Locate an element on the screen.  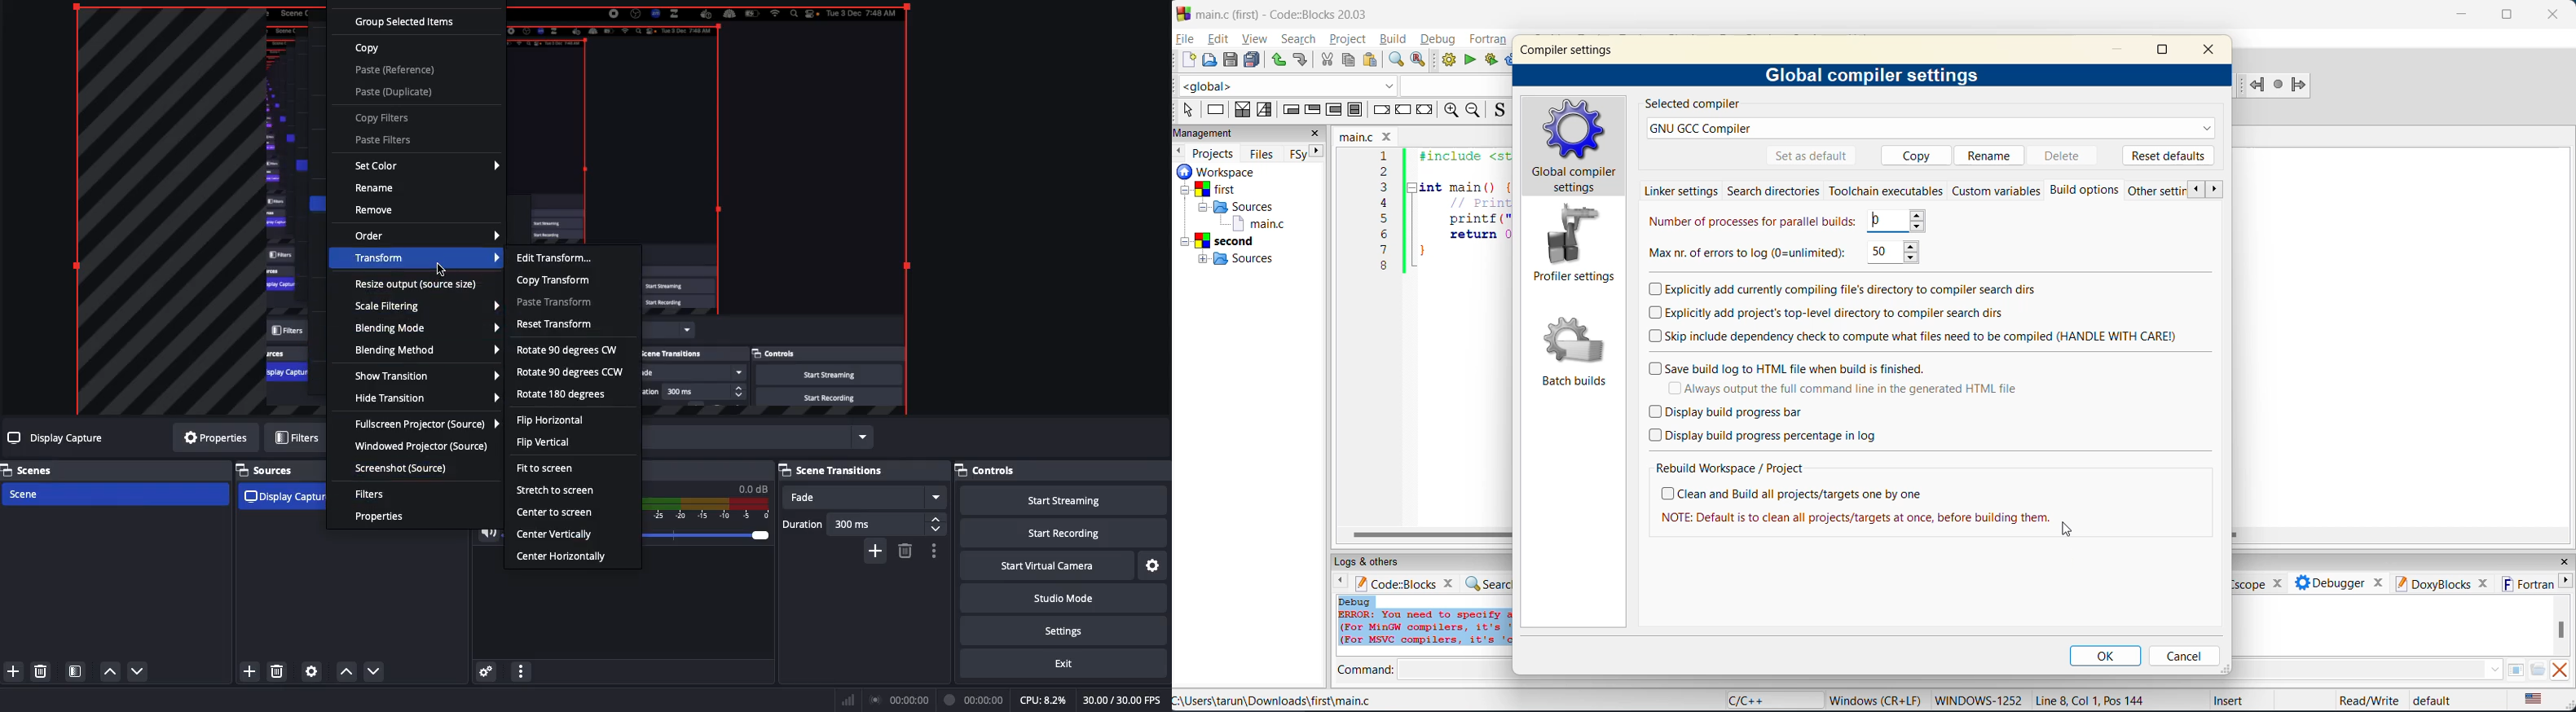
rename is located at coordinates (1991, 154).